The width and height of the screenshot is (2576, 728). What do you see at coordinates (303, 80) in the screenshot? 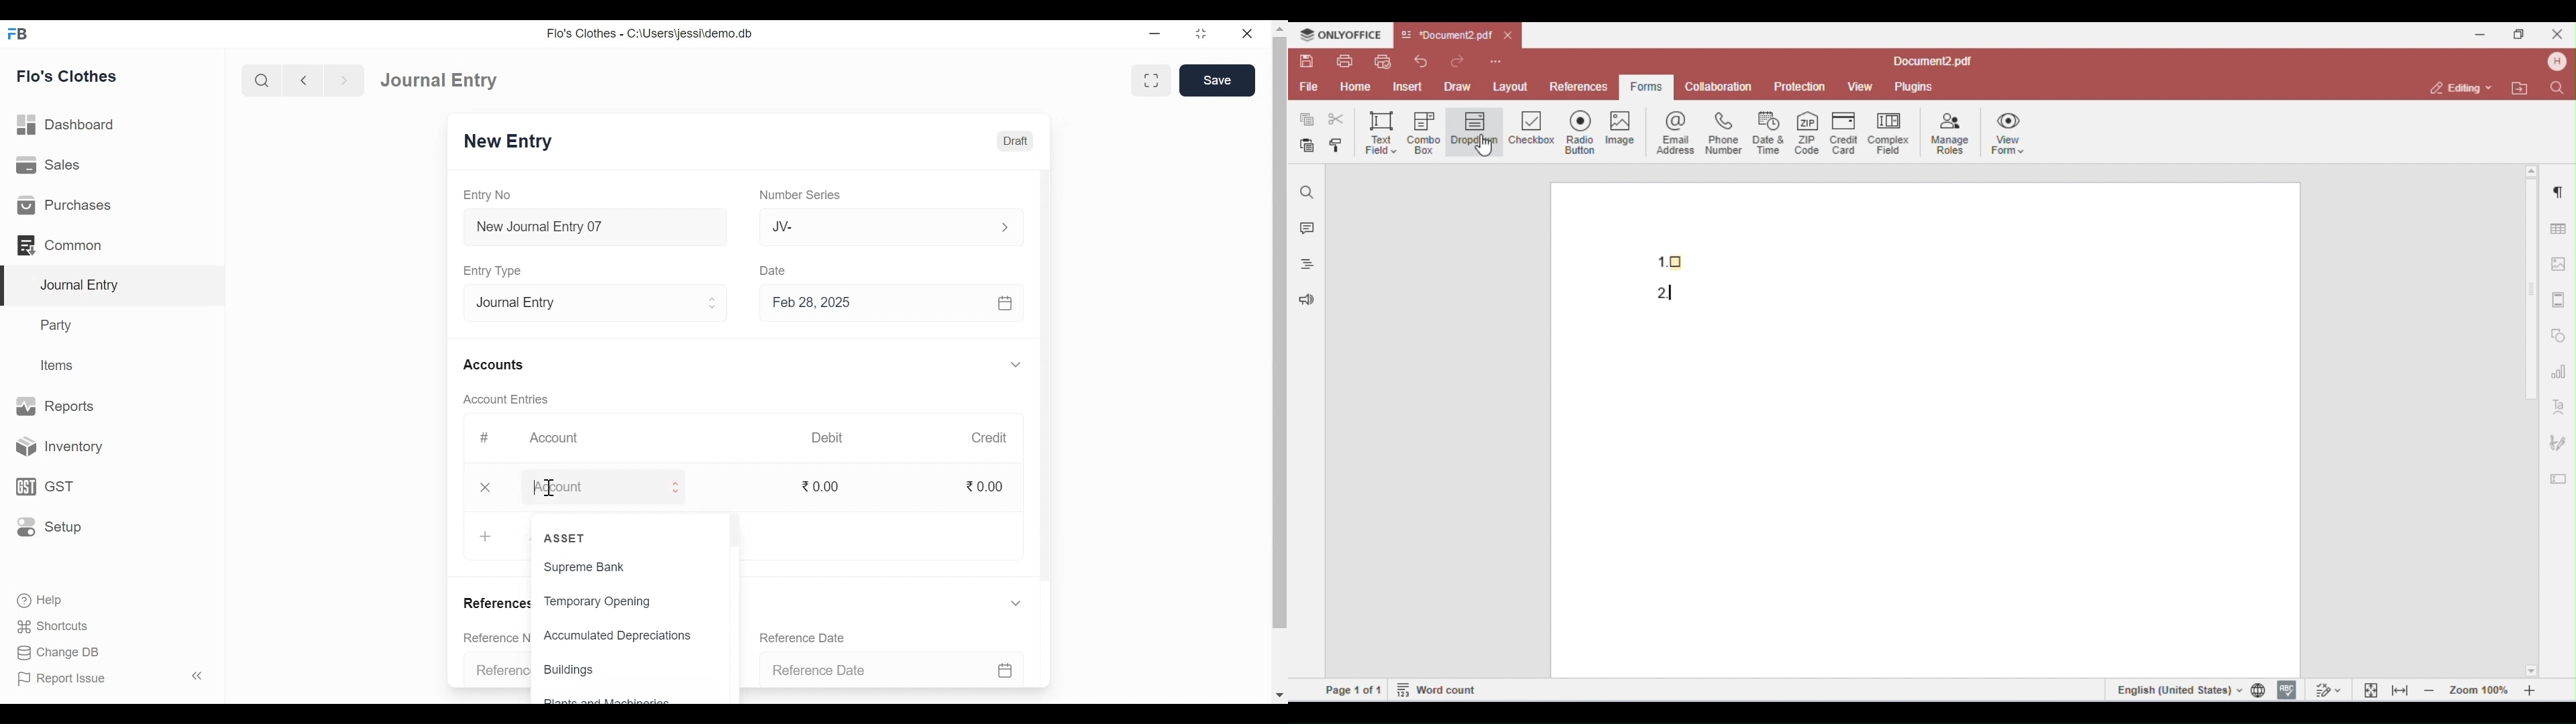
I see `Navigate Back` at bounding box center [303, 80].